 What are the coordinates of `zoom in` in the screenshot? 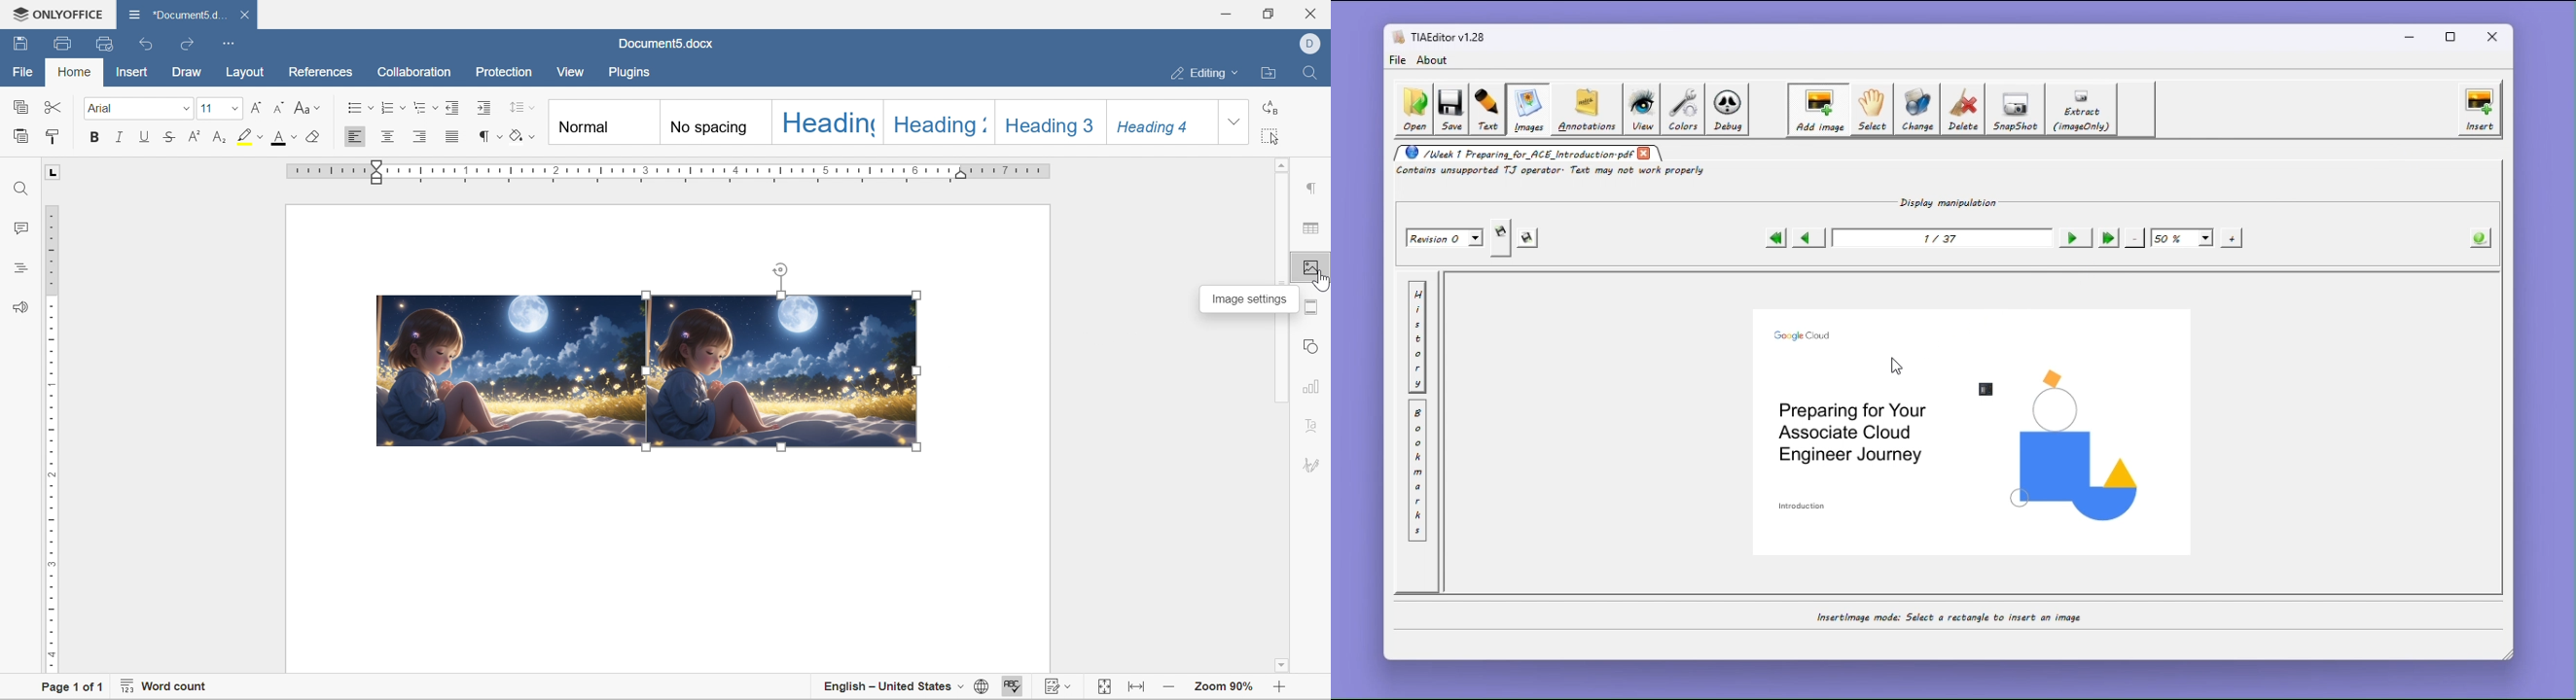 It's located at (1170, 688).